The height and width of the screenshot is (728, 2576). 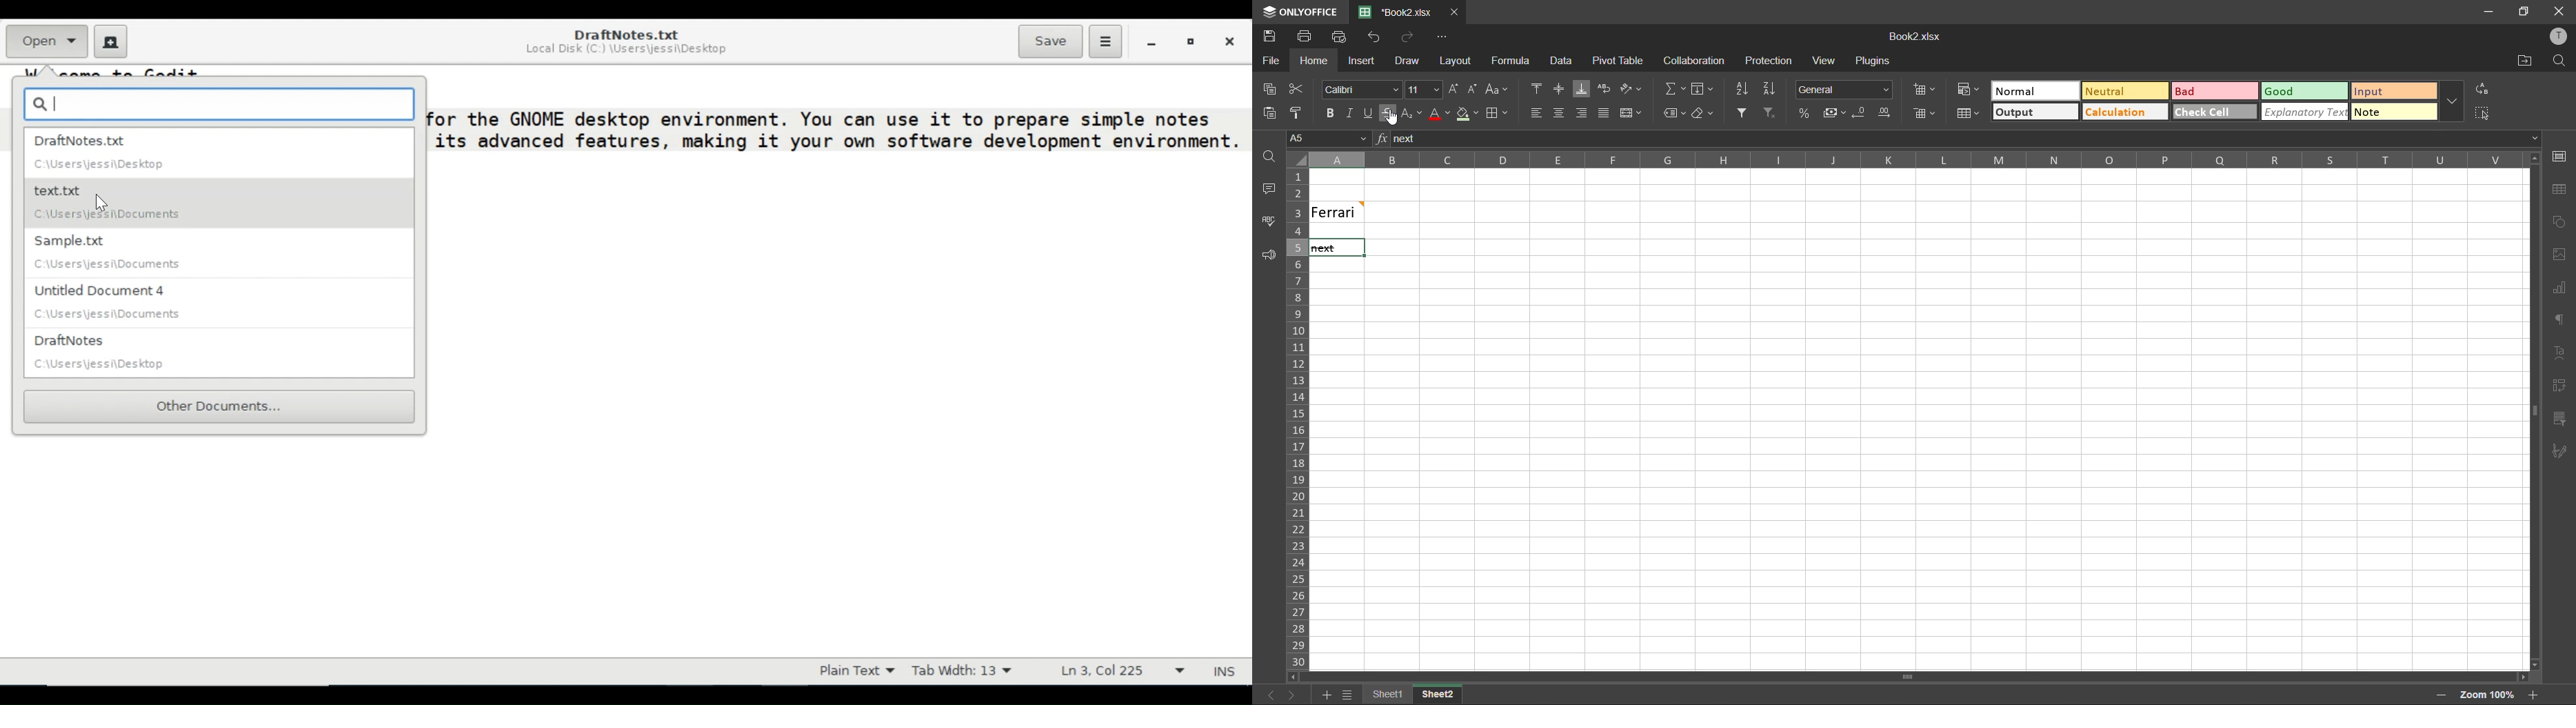 I want to click on Ferrari, so click(x=1336, y=212).